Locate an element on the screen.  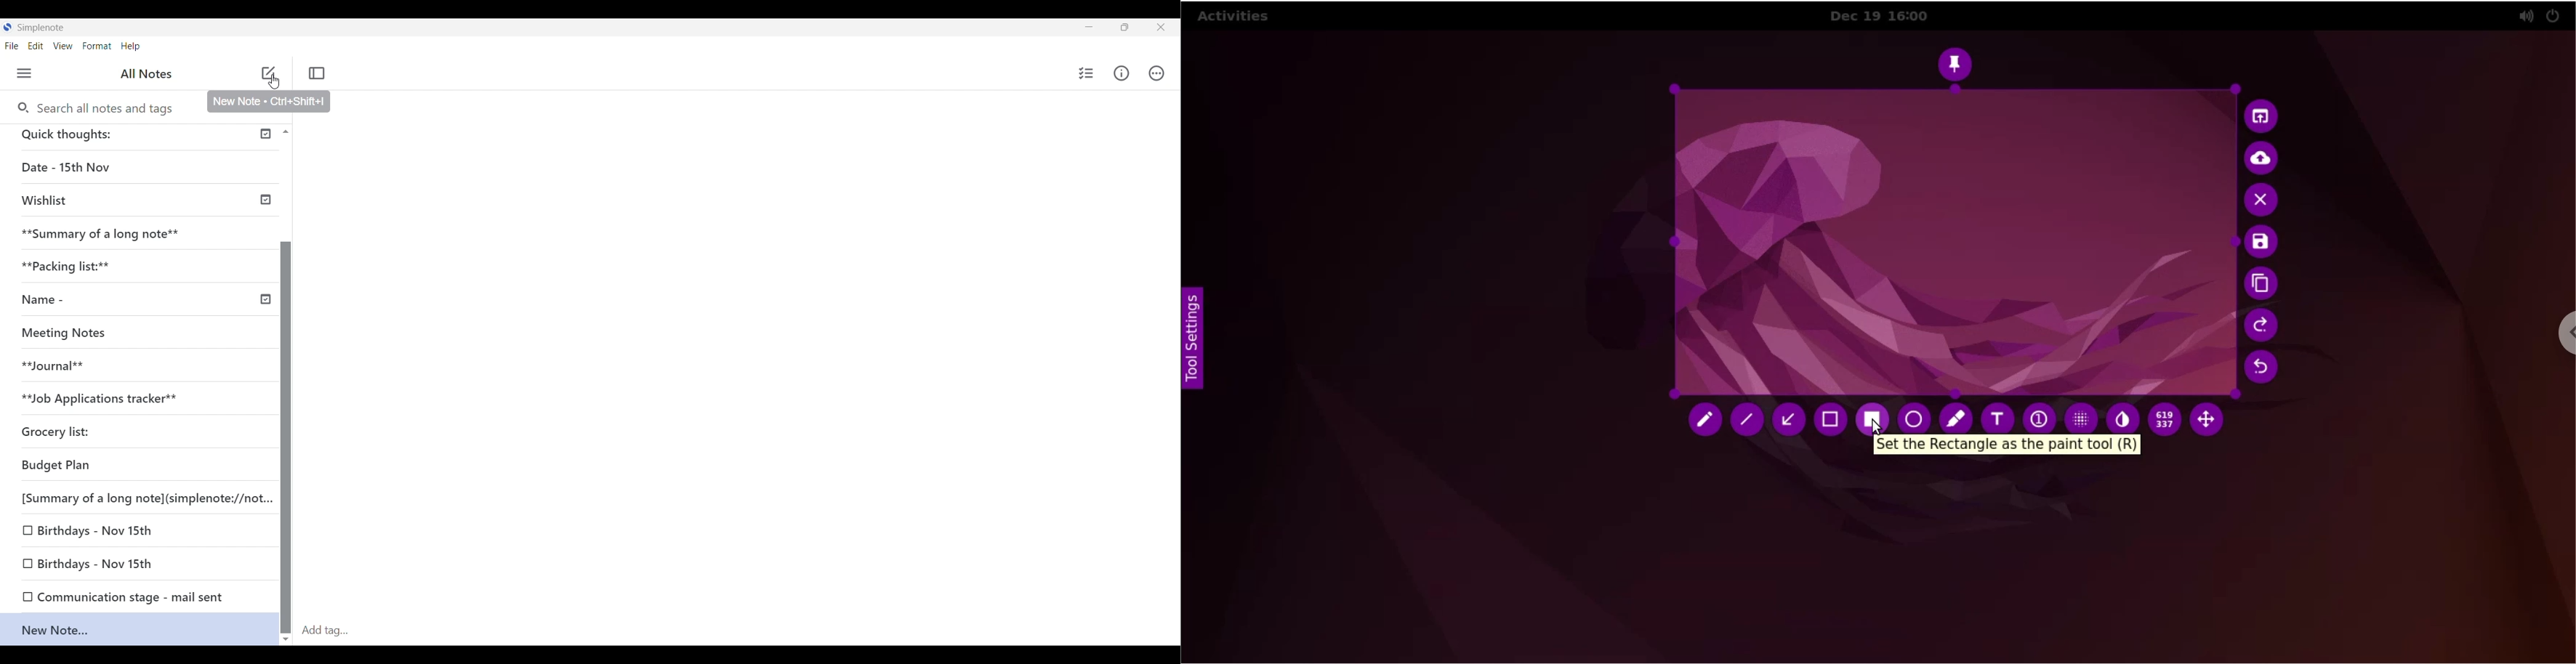
line tool is located at coordinates (1750, 421).